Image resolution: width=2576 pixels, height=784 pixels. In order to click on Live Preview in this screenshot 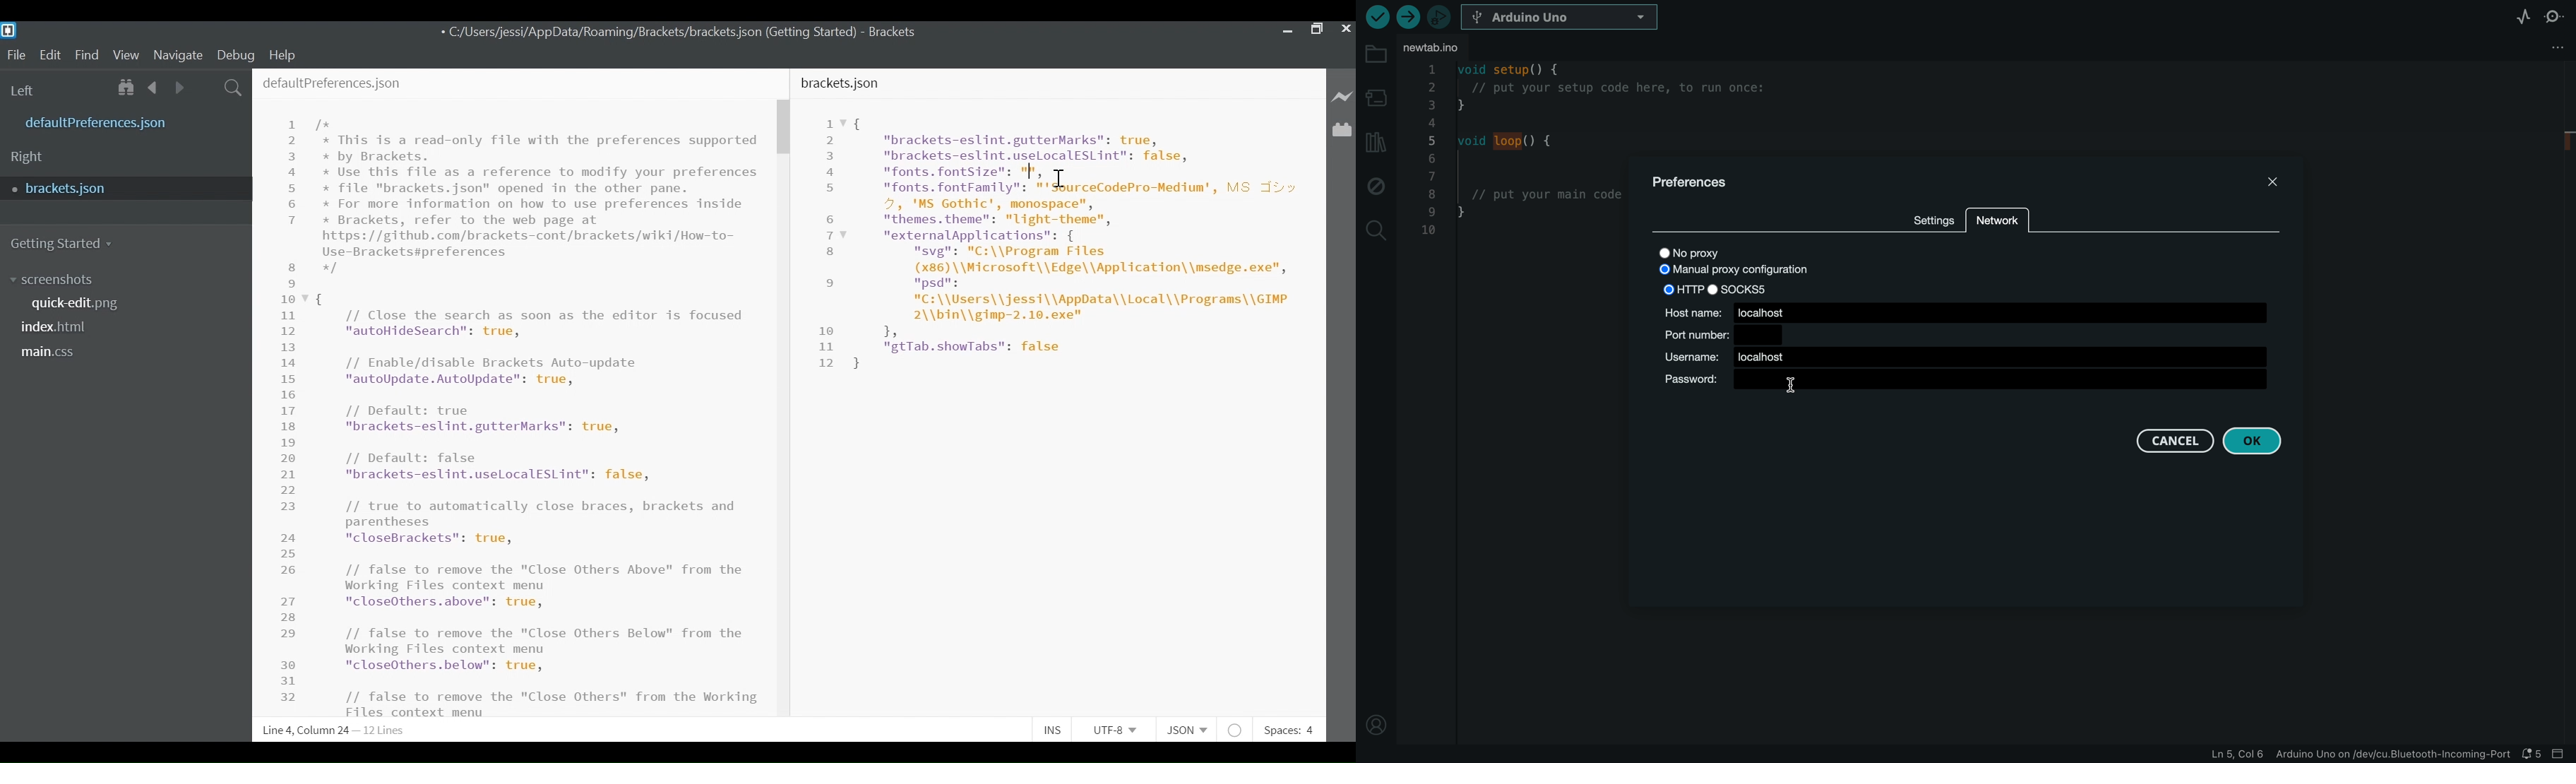, I will do `click(1343, 94)`.